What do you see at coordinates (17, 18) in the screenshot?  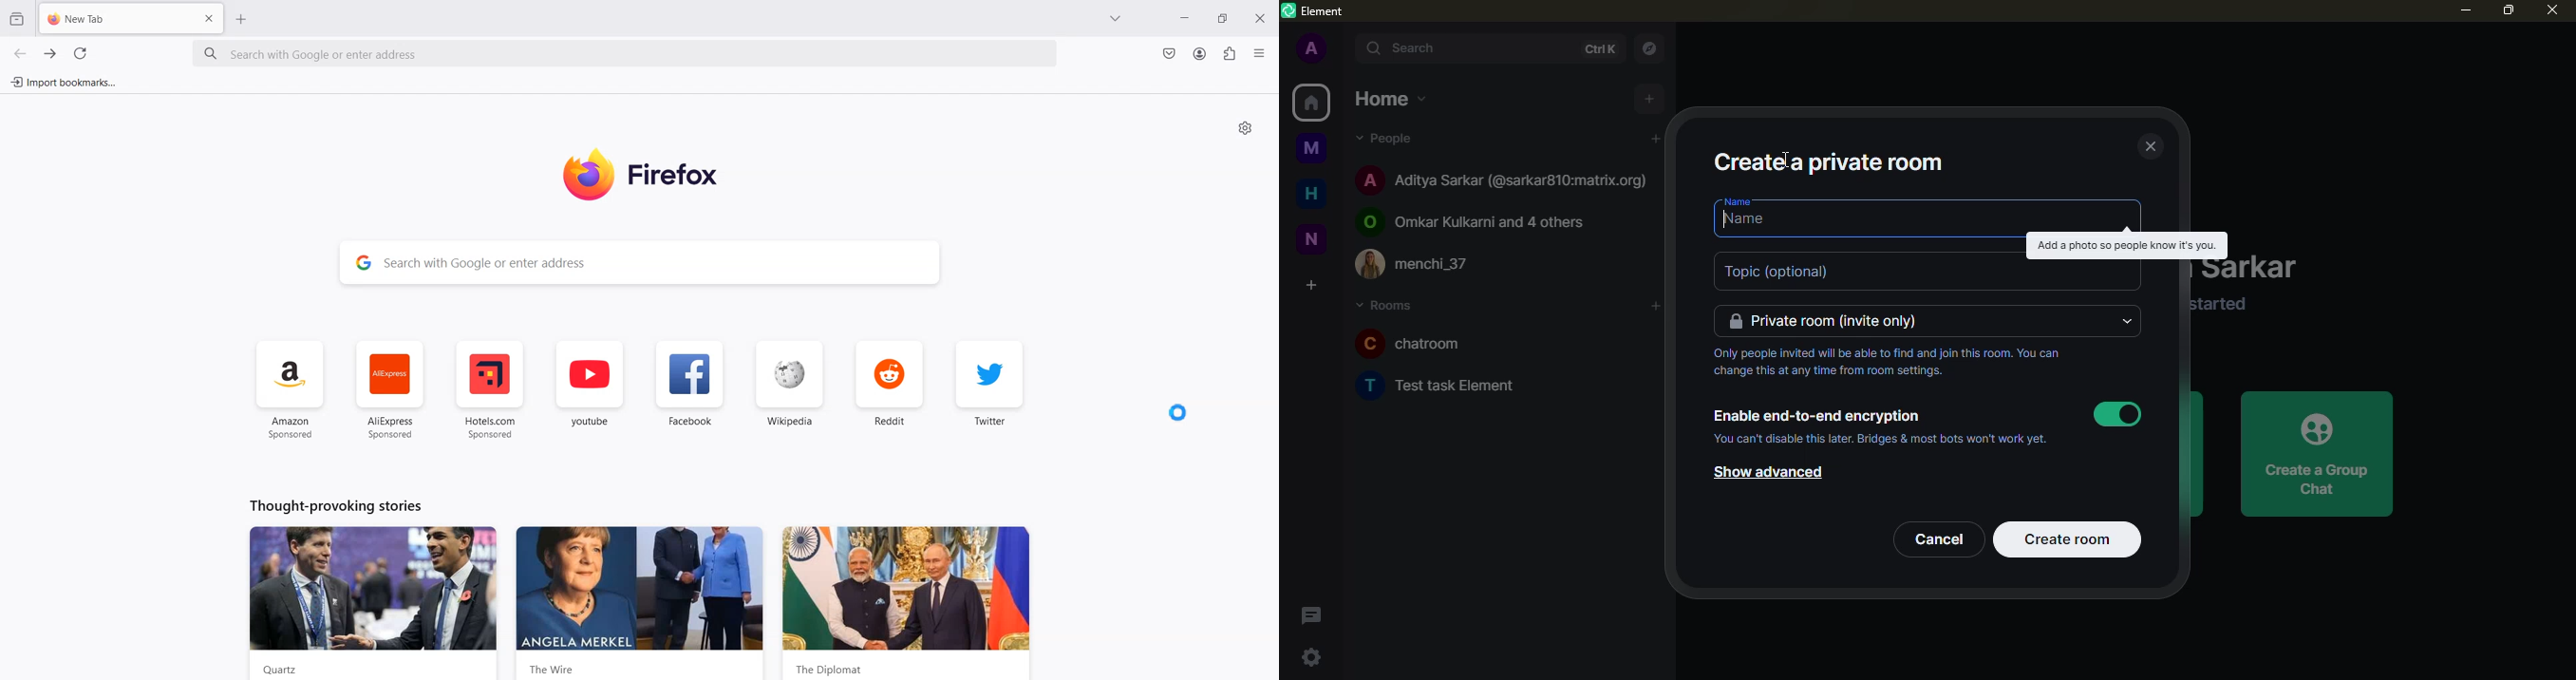 I see `View Recent browsing` at bounding box center [17, 18].